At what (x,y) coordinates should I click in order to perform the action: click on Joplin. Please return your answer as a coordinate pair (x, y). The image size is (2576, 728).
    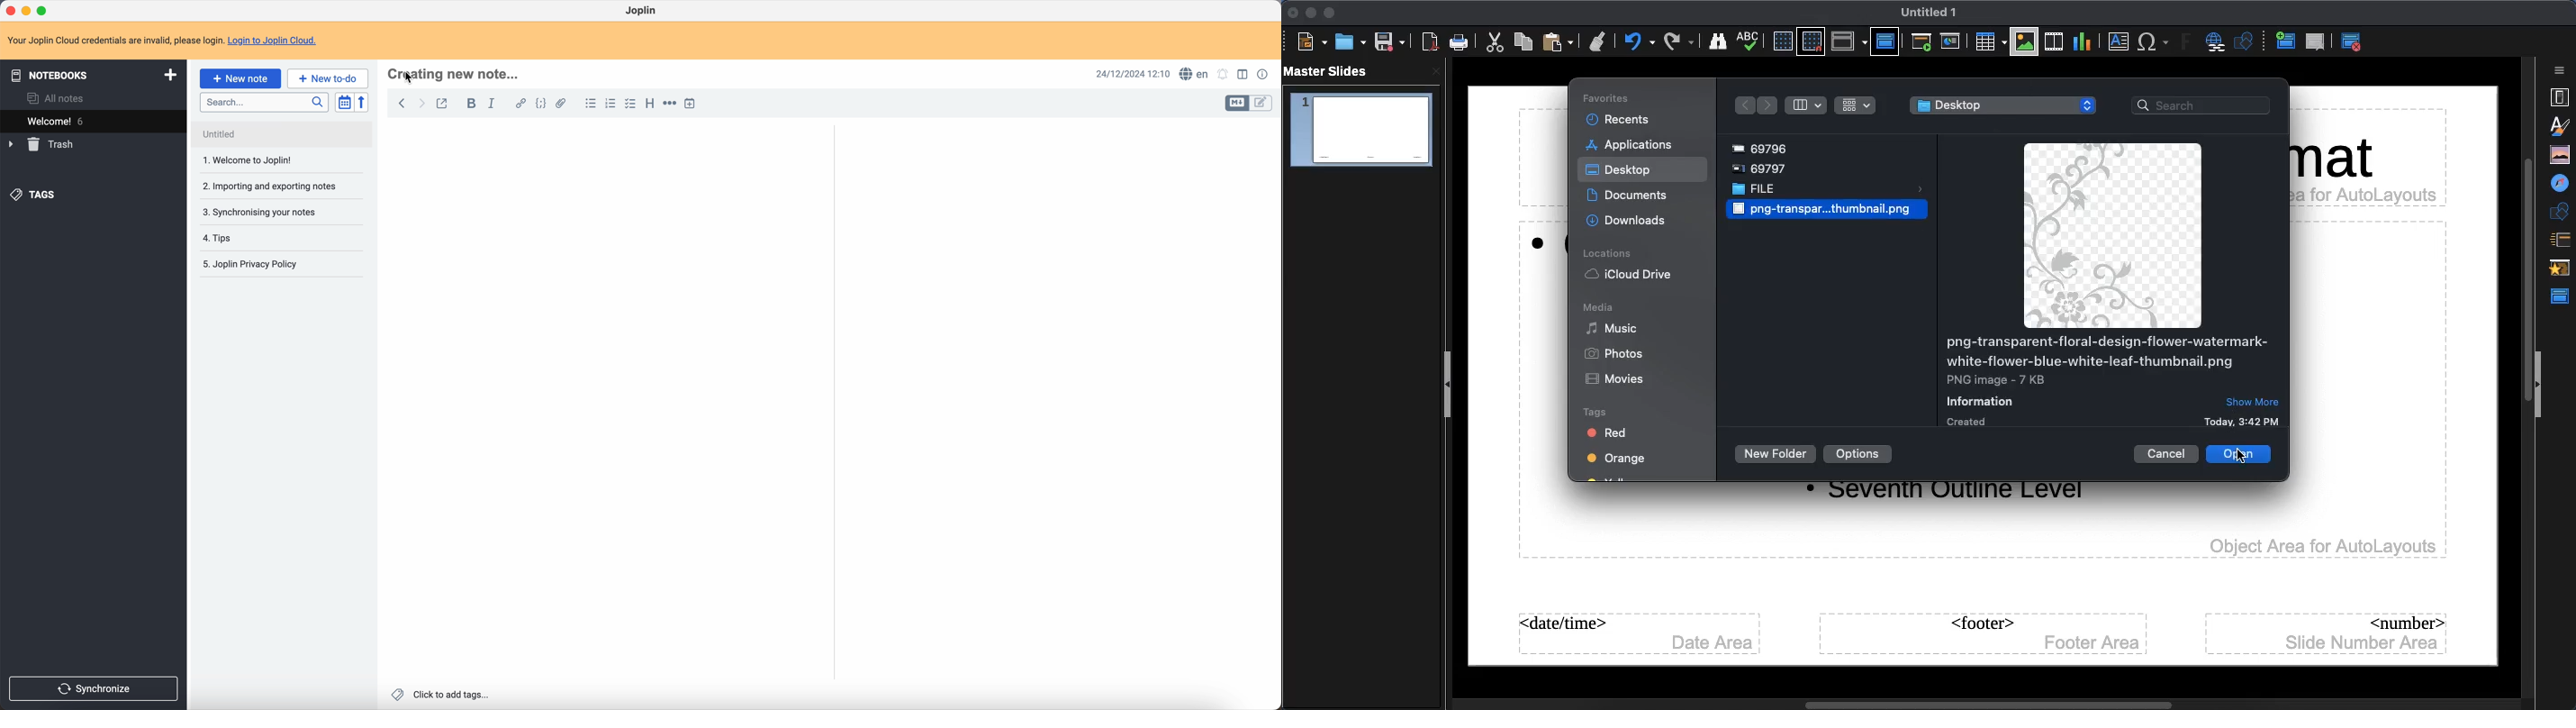
    Looking at the image, I should click on (642, 12).